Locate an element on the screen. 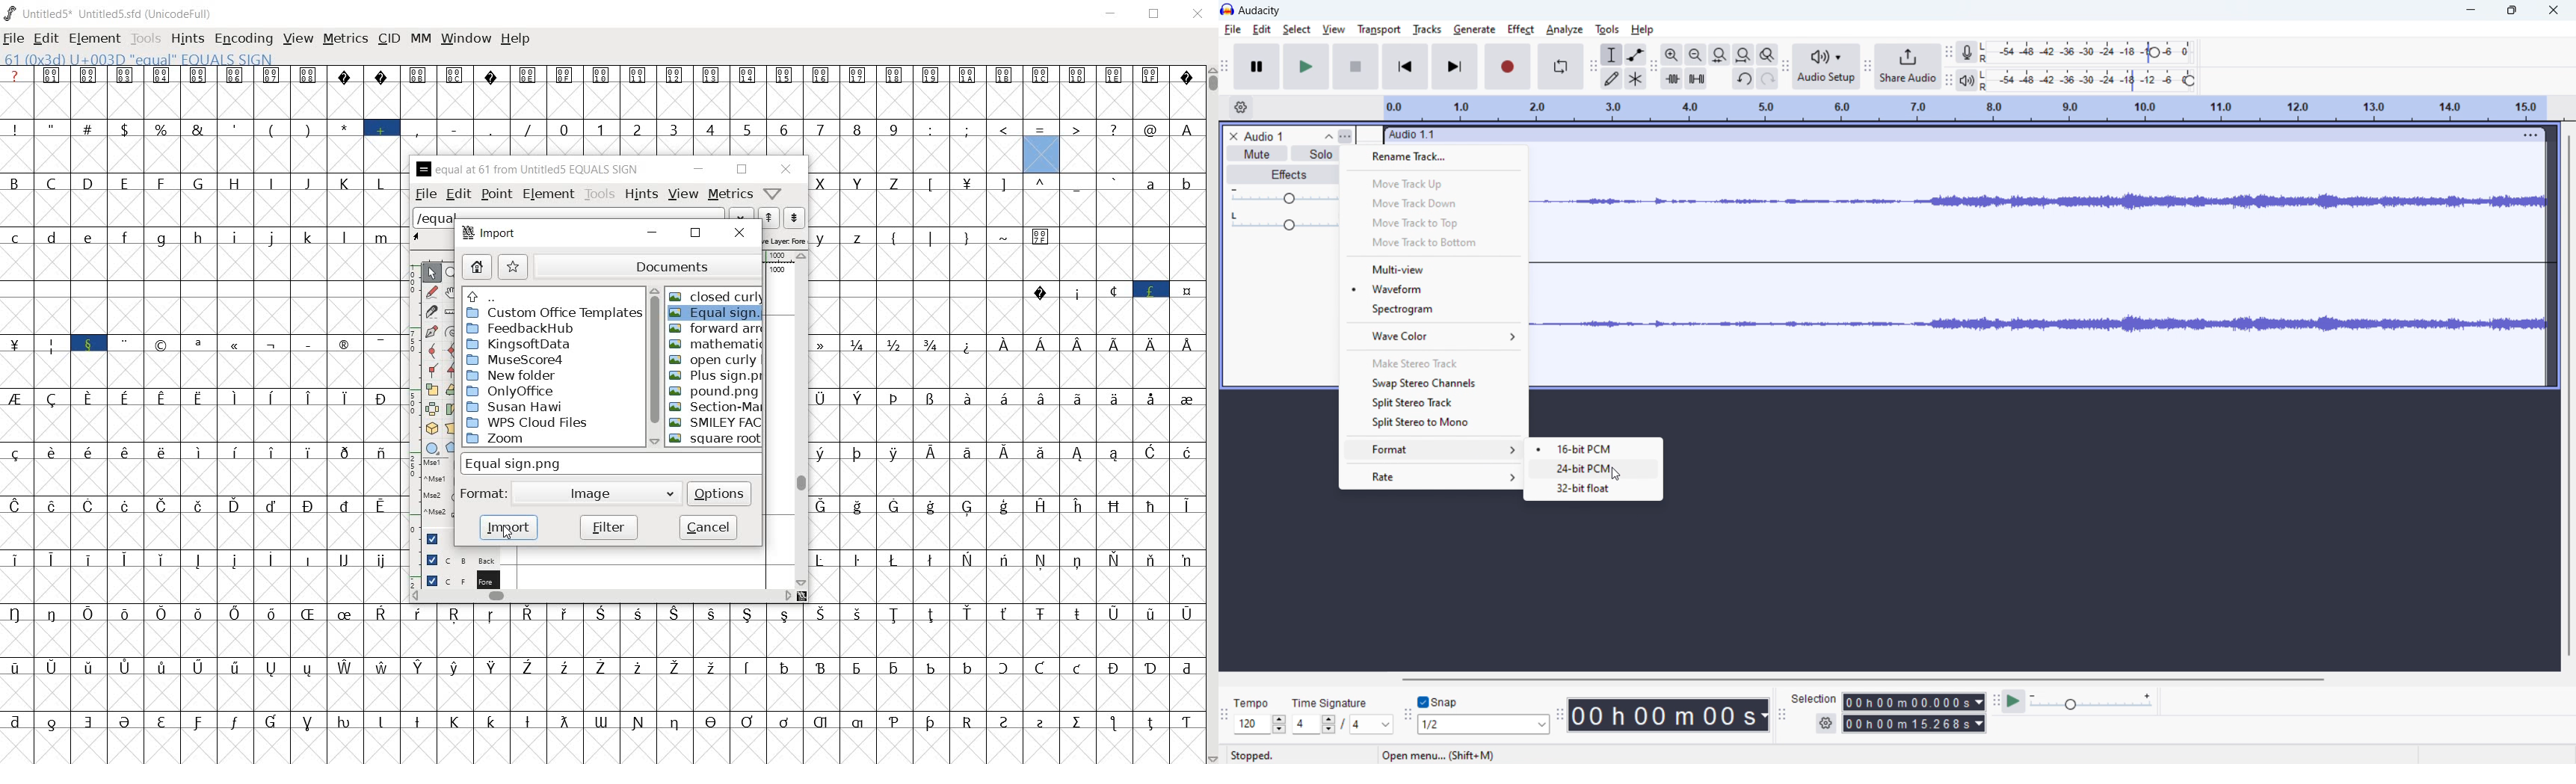 This screenshot has height=784, width=2576. split stereo track is located at coordinates (1431, 402).